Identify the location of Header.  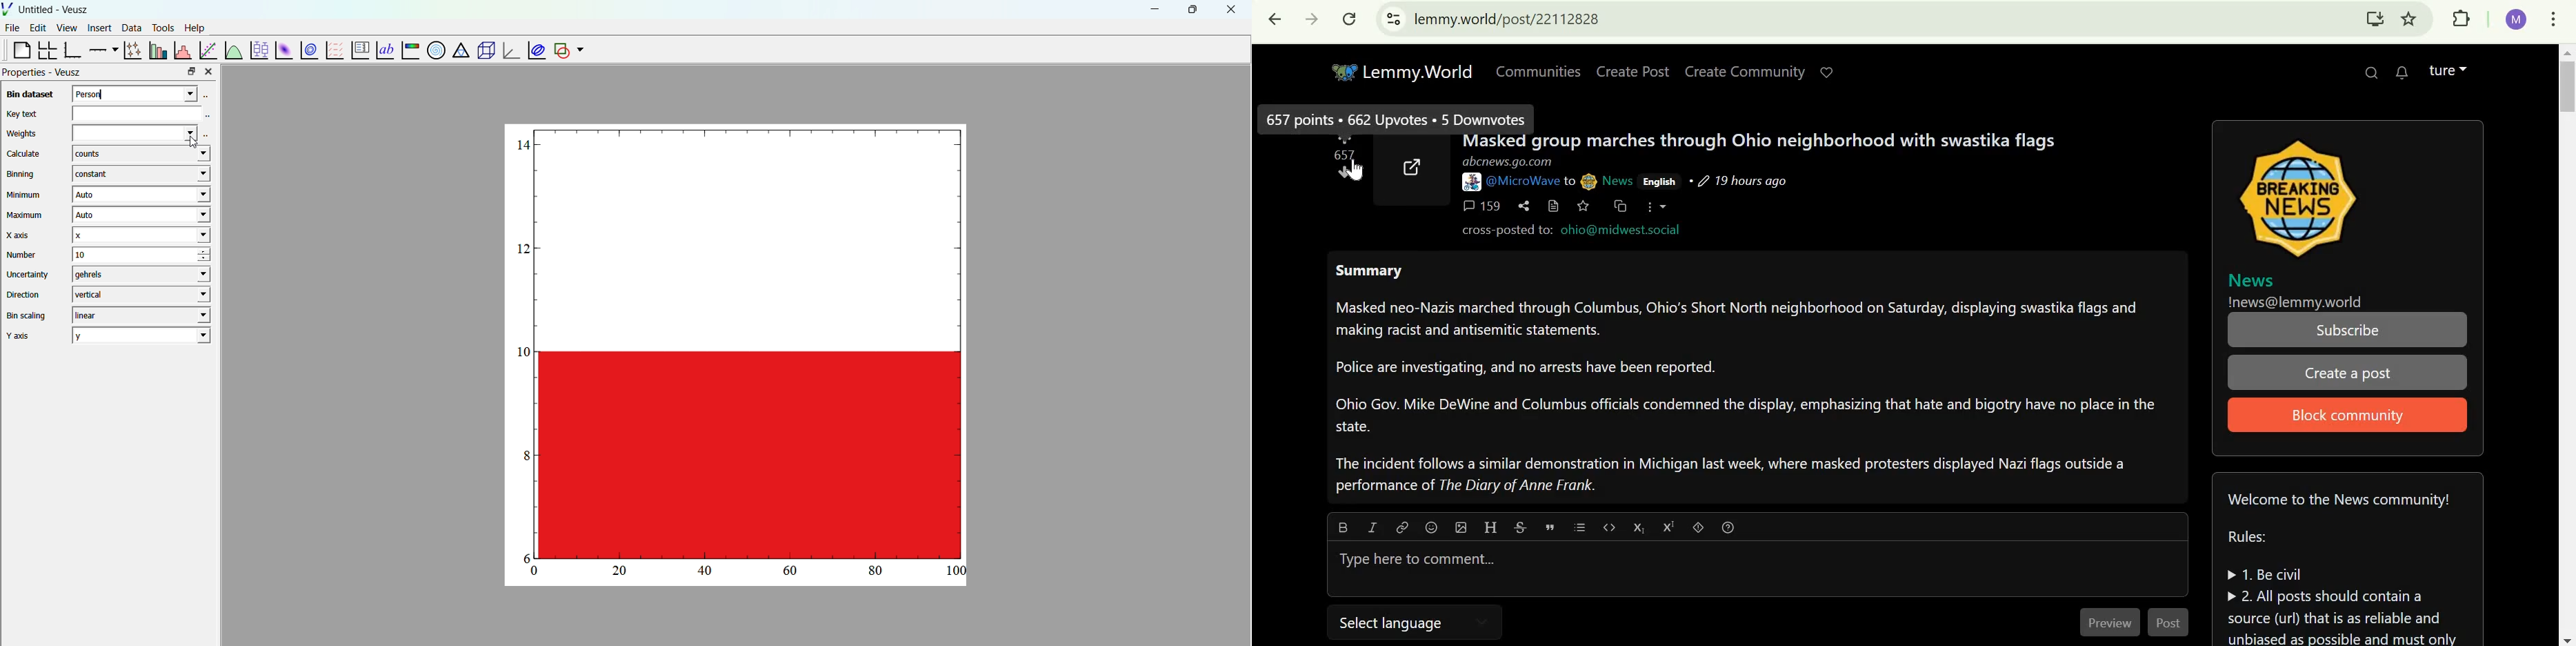
(1492, 527).